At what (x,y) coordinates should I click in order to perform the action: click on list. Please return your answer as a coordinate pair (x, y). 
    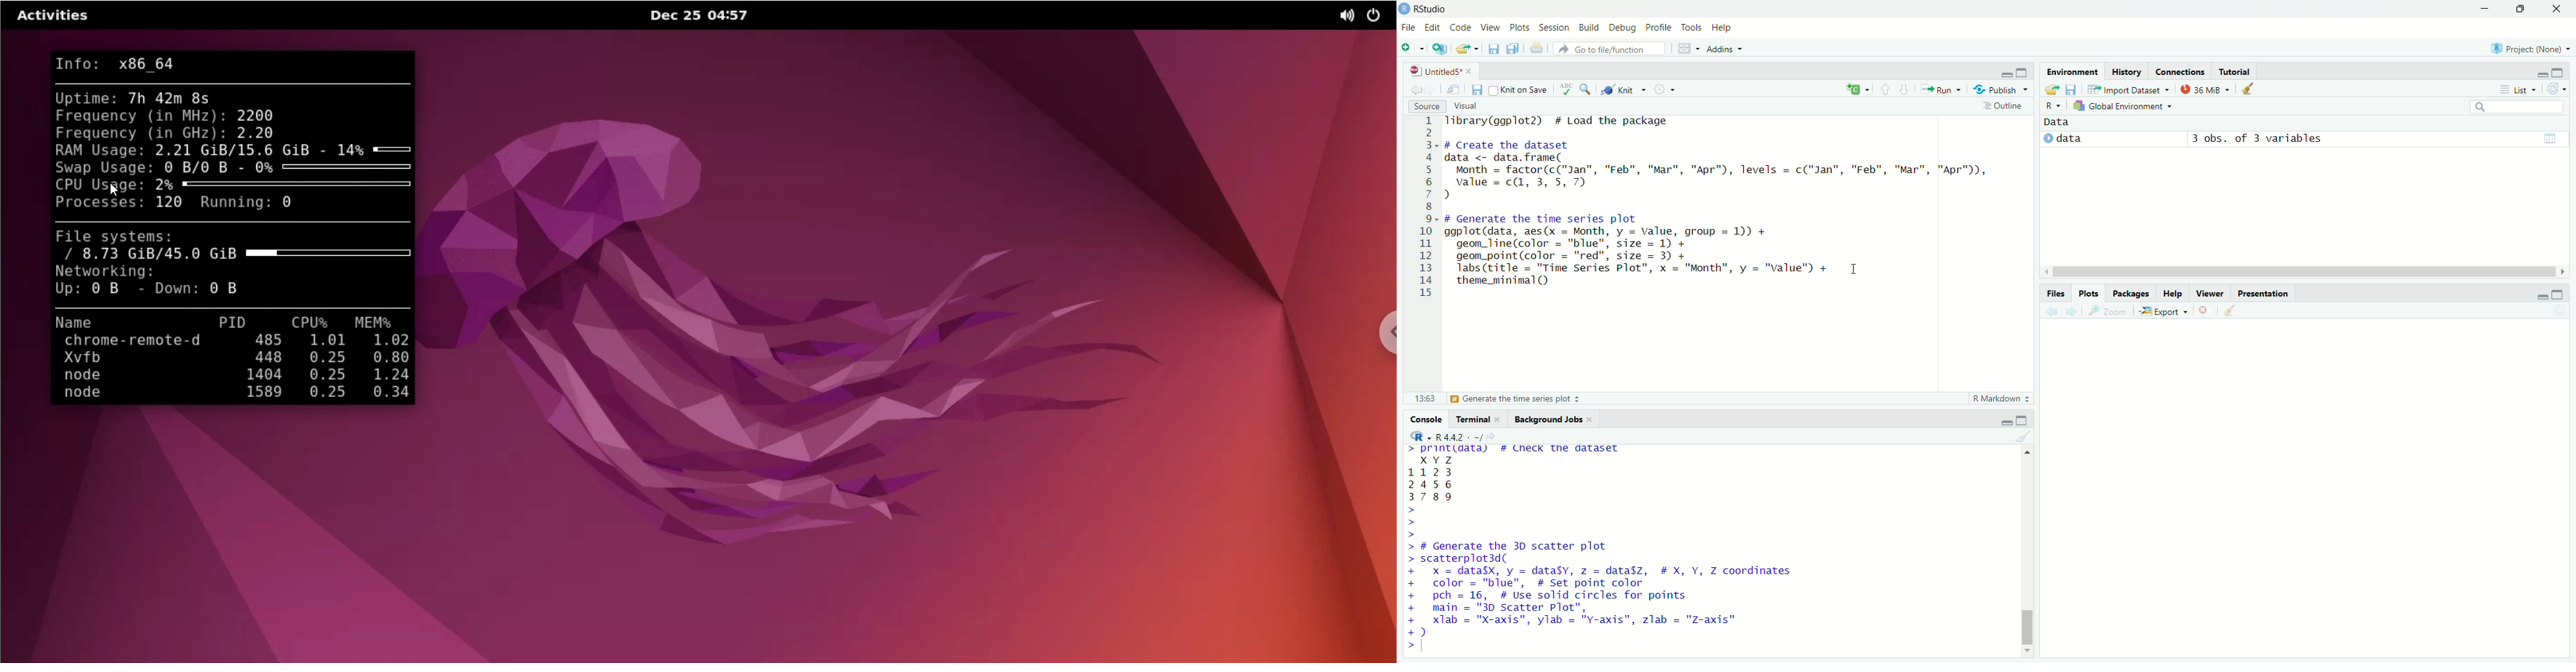
    Looking at the image, I should click on (2519, 89).